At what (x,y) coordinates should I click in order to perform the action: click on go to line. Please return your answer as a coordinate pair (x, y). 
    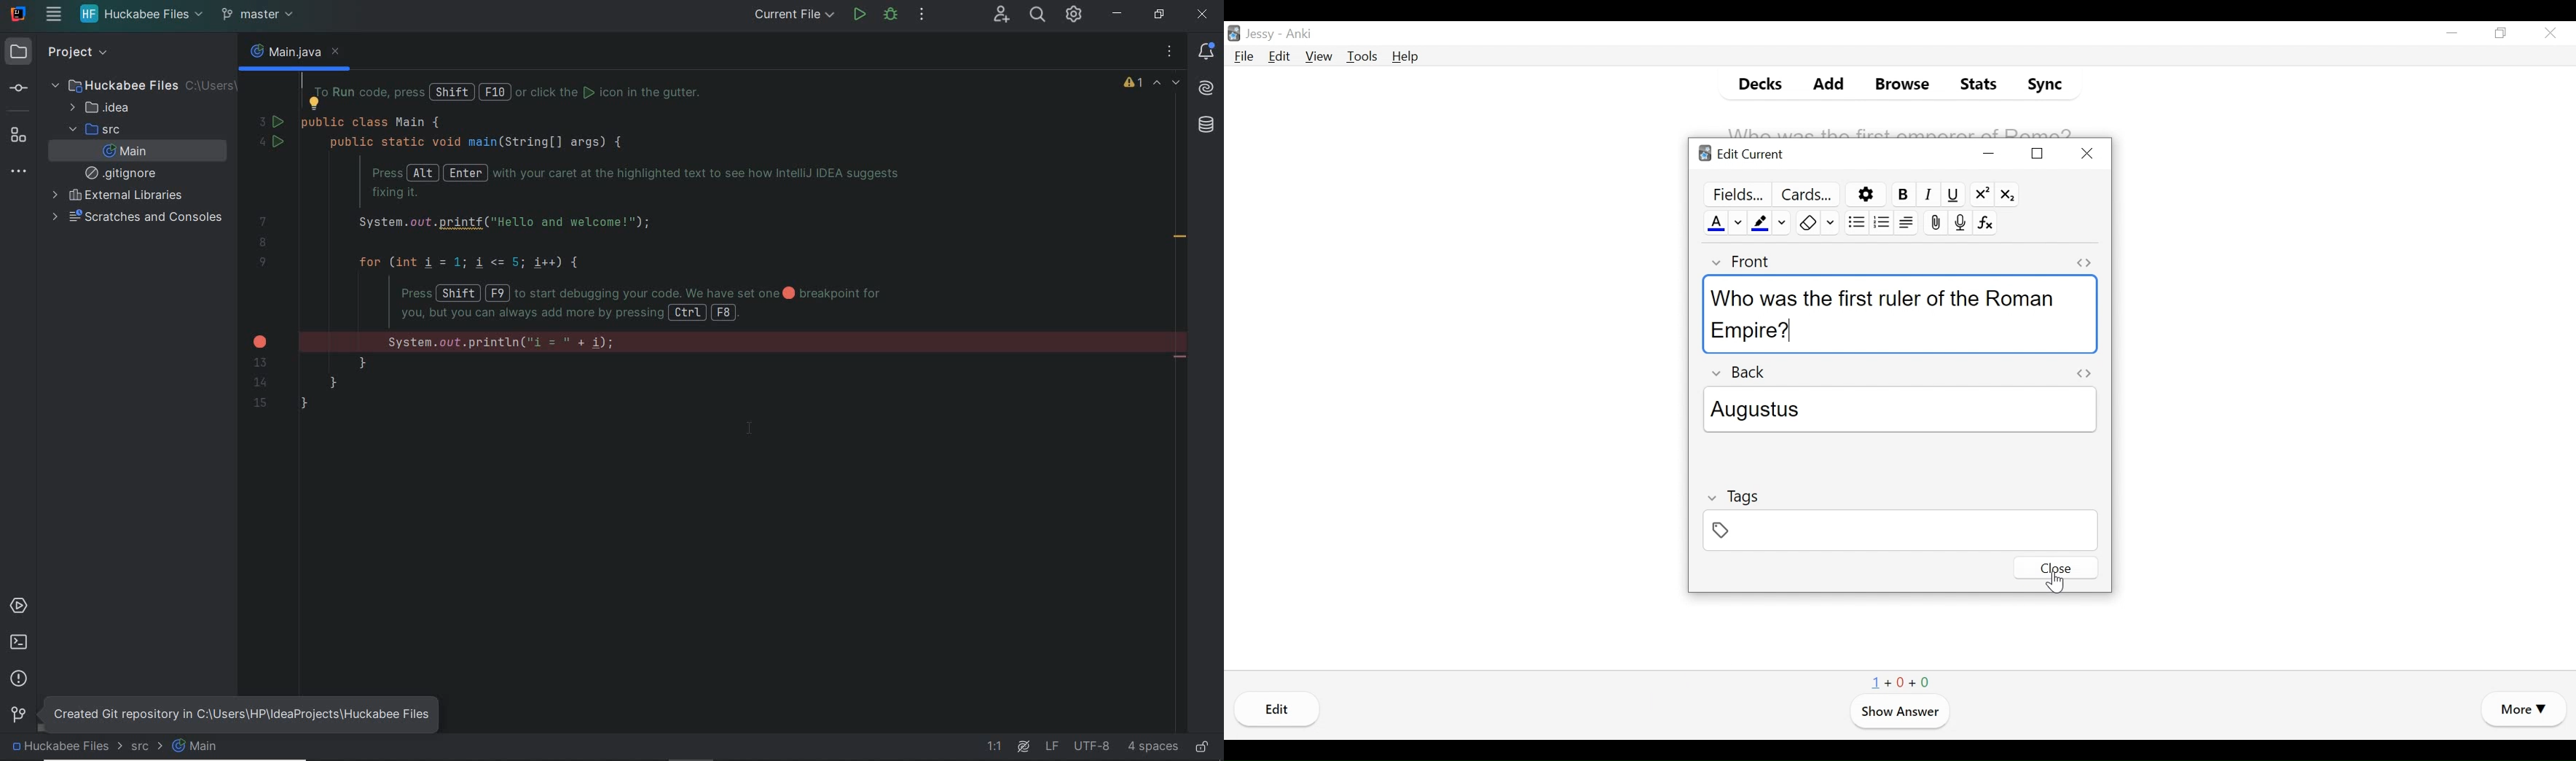
    Looking at the image, I should click on (997, 747).